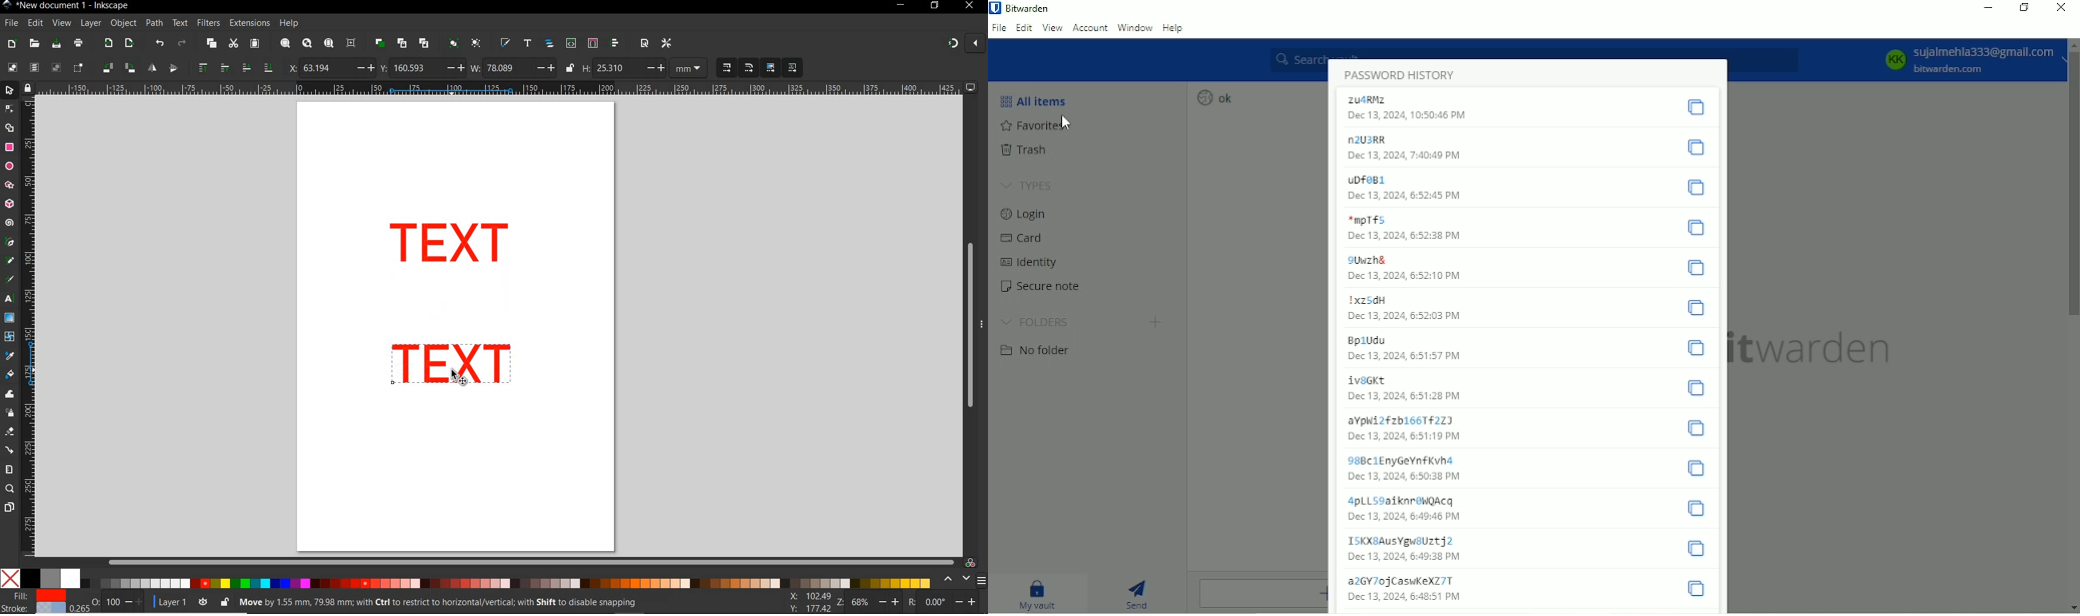  I want to click on scrollbar, so click(531, 562).